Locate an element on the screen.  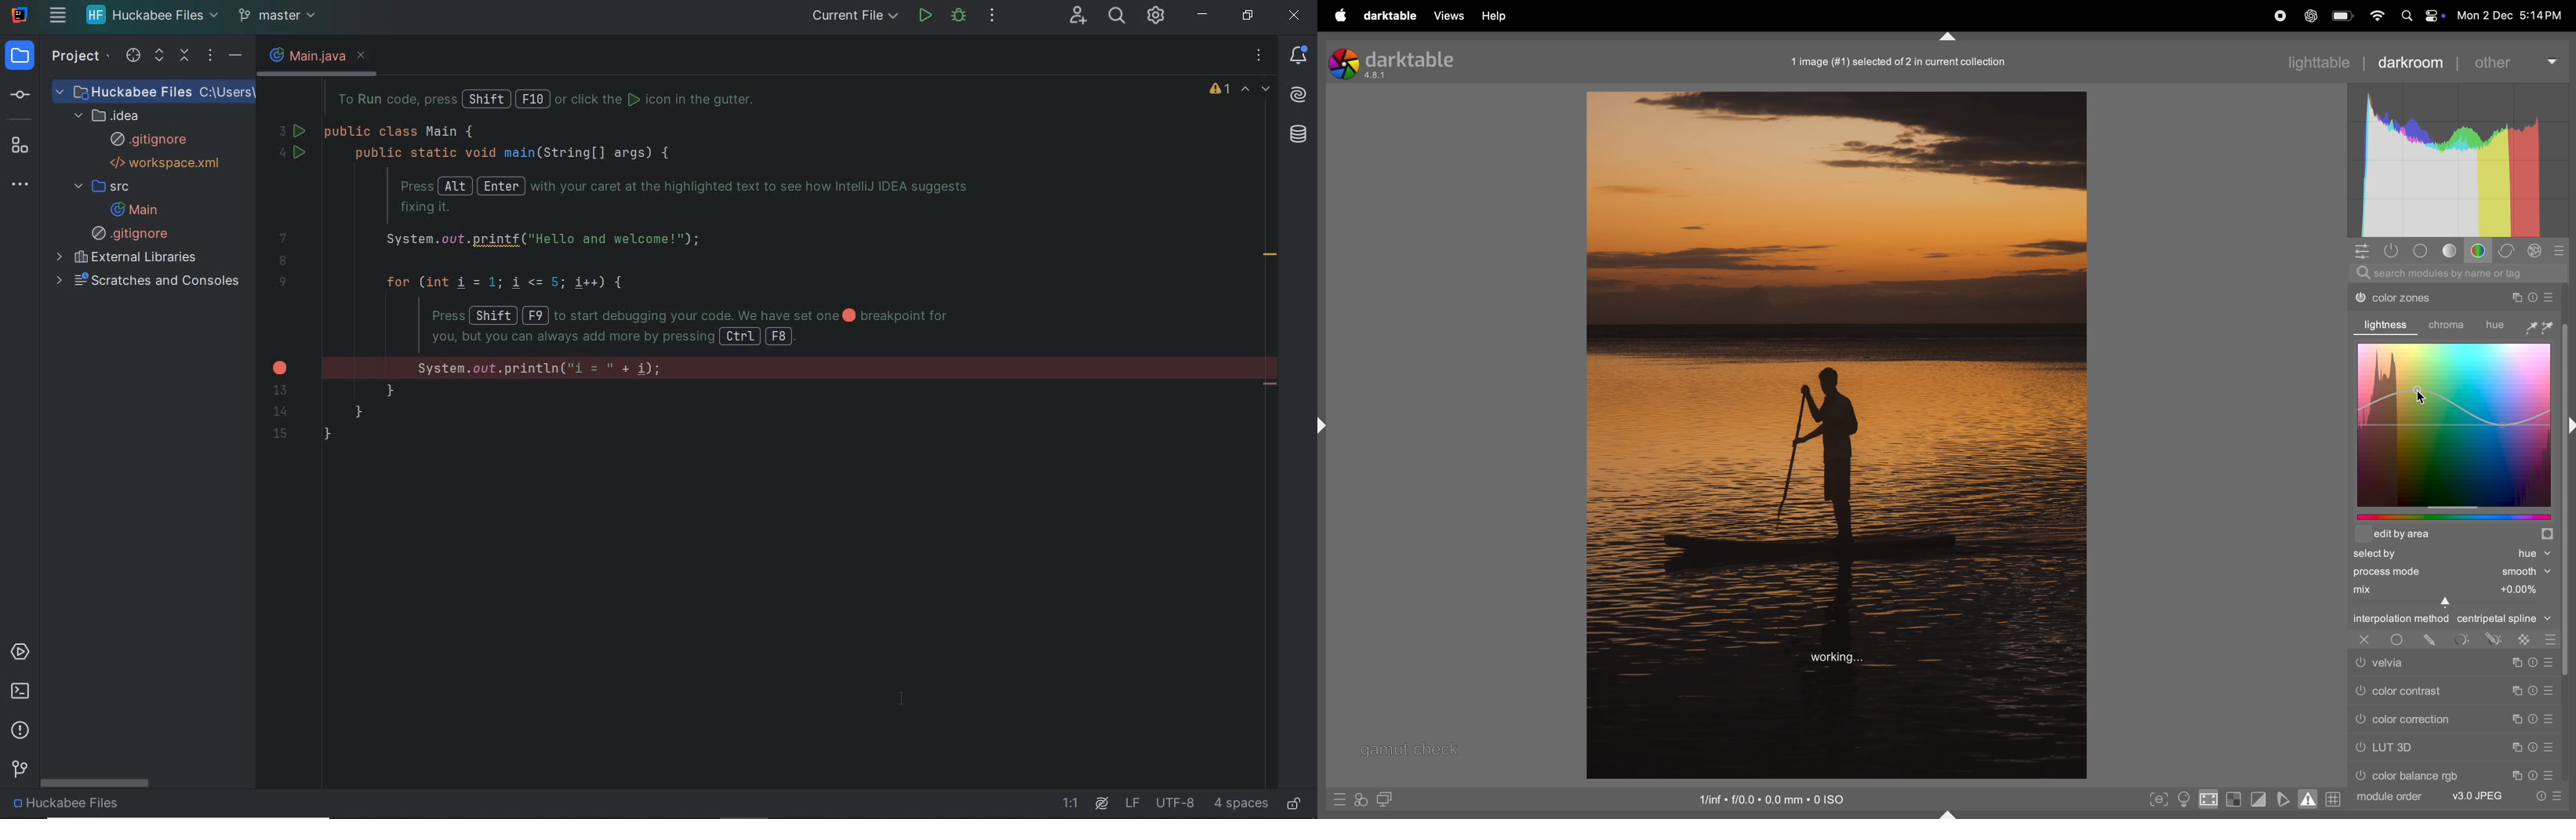
velvia is located at coordinates (2417, 662).